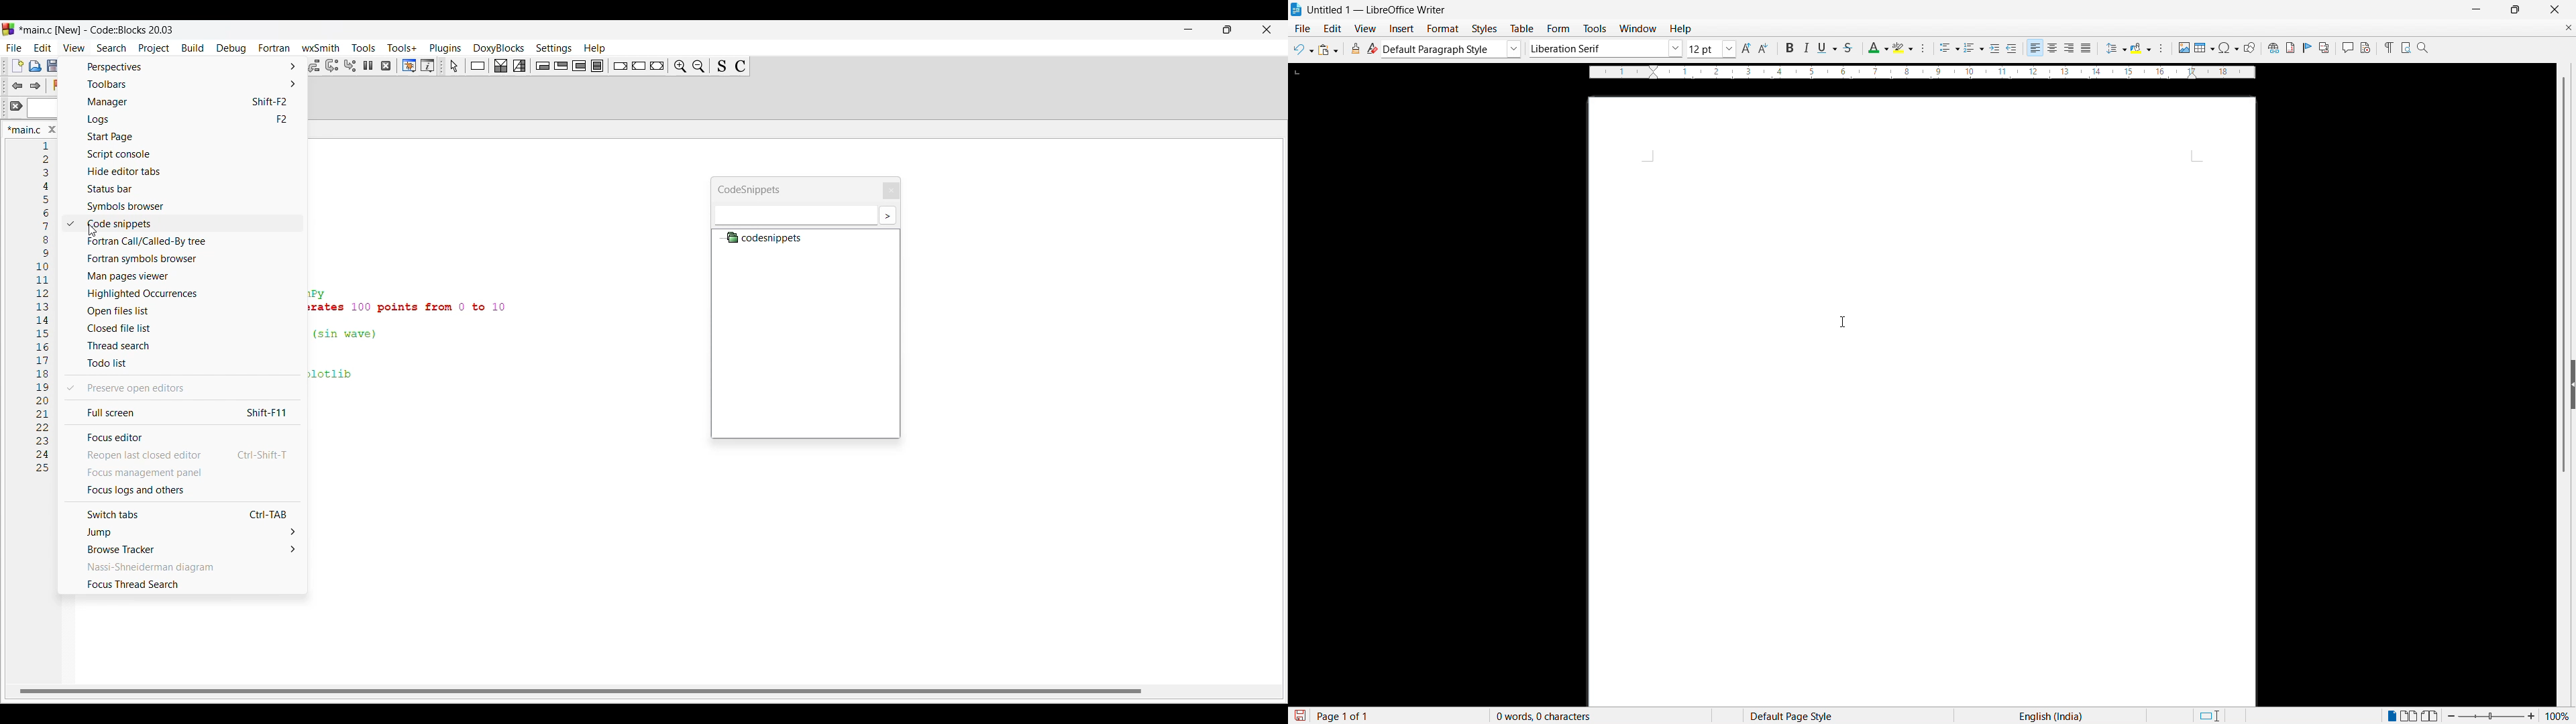 Image resolution: width=2576 pixels, height=728 pixels. Describe the element at coordinates (2387, 47) in the screenshot. I see `Toggle formatting marks ` at that location.